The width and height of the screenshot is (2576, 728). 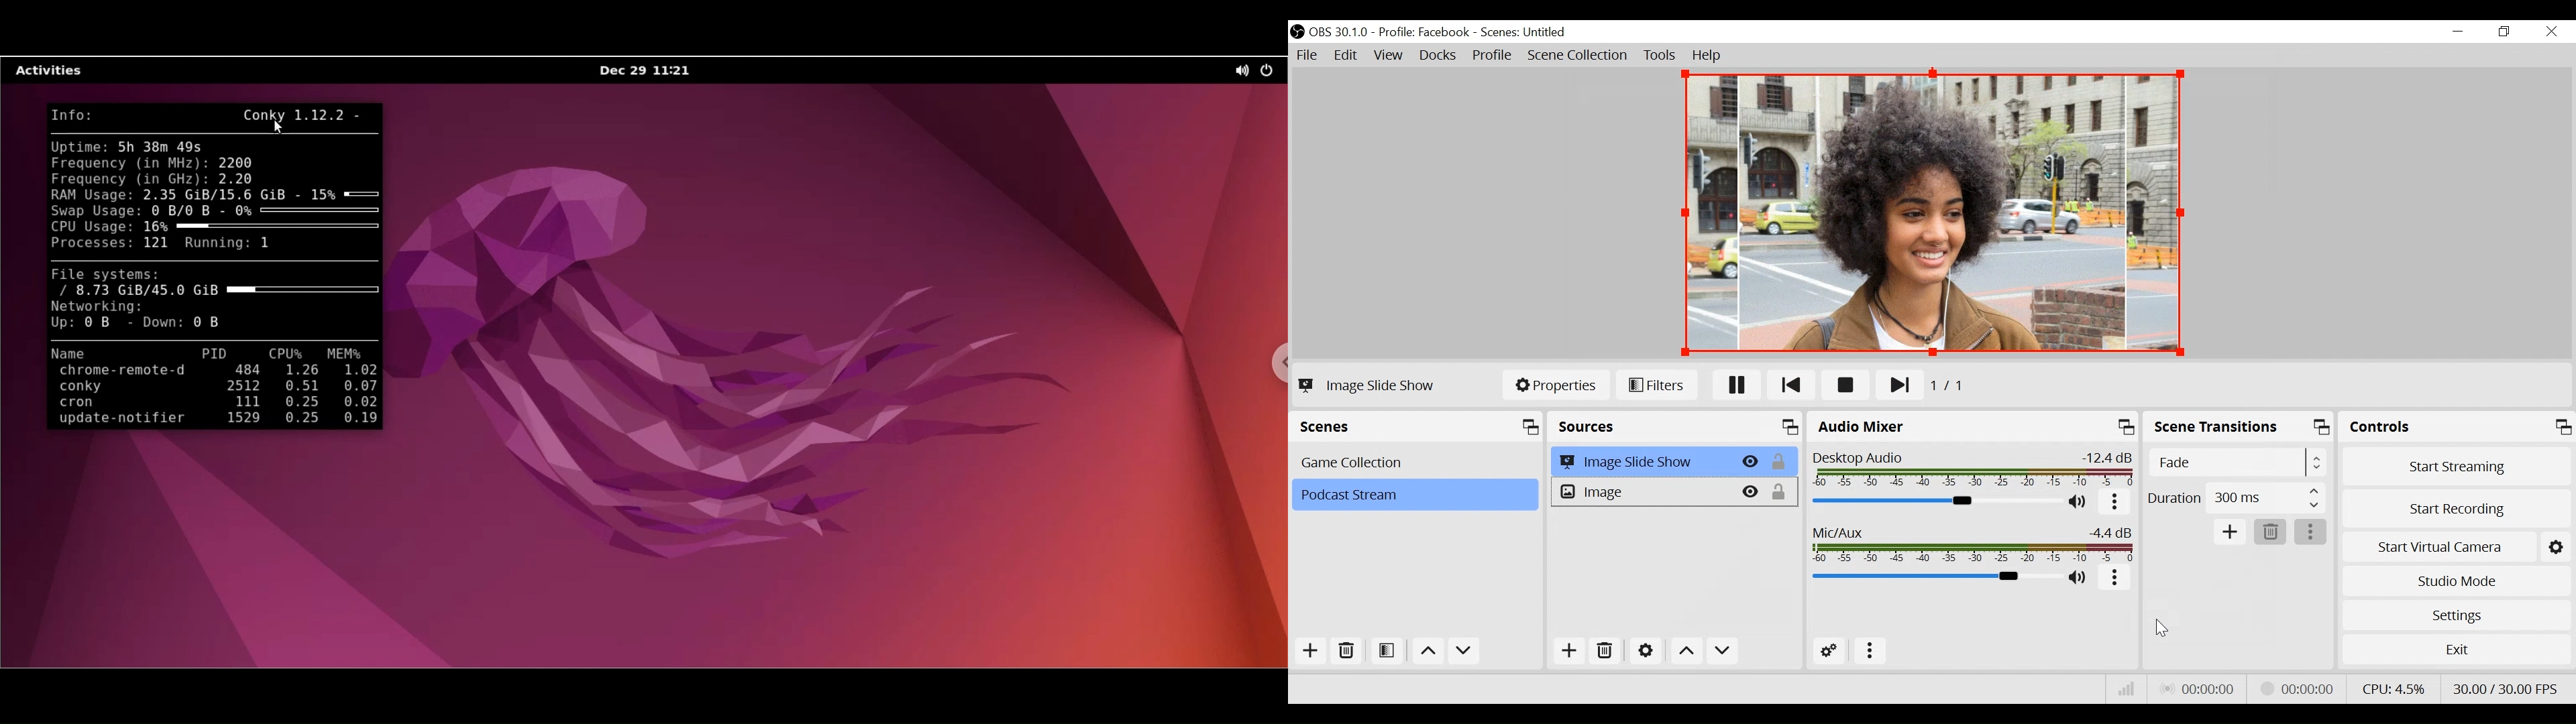 What do you see at coordinates (1297, 32) in the screenshot?
I see `OBS Desktop Icon` at bounding box center [1297, 32].